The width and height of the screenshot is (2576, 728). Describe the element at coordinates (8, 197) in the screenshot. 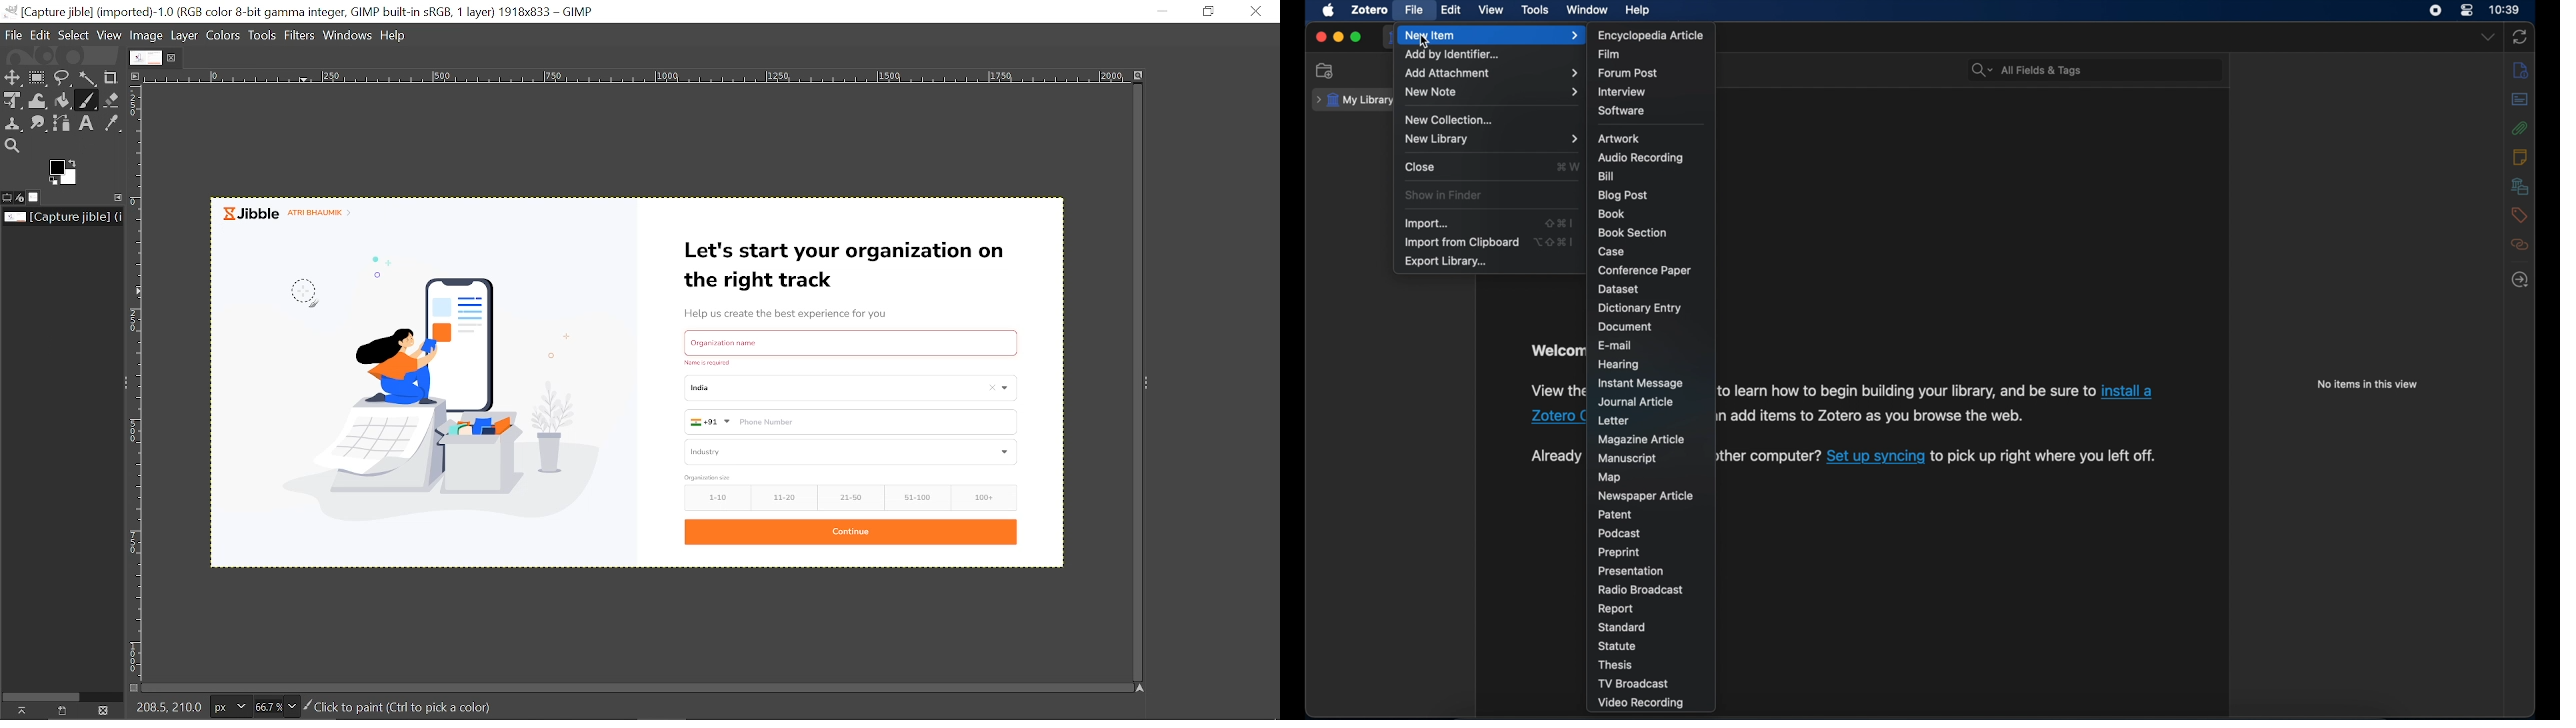

I see `Tool options` at that location.